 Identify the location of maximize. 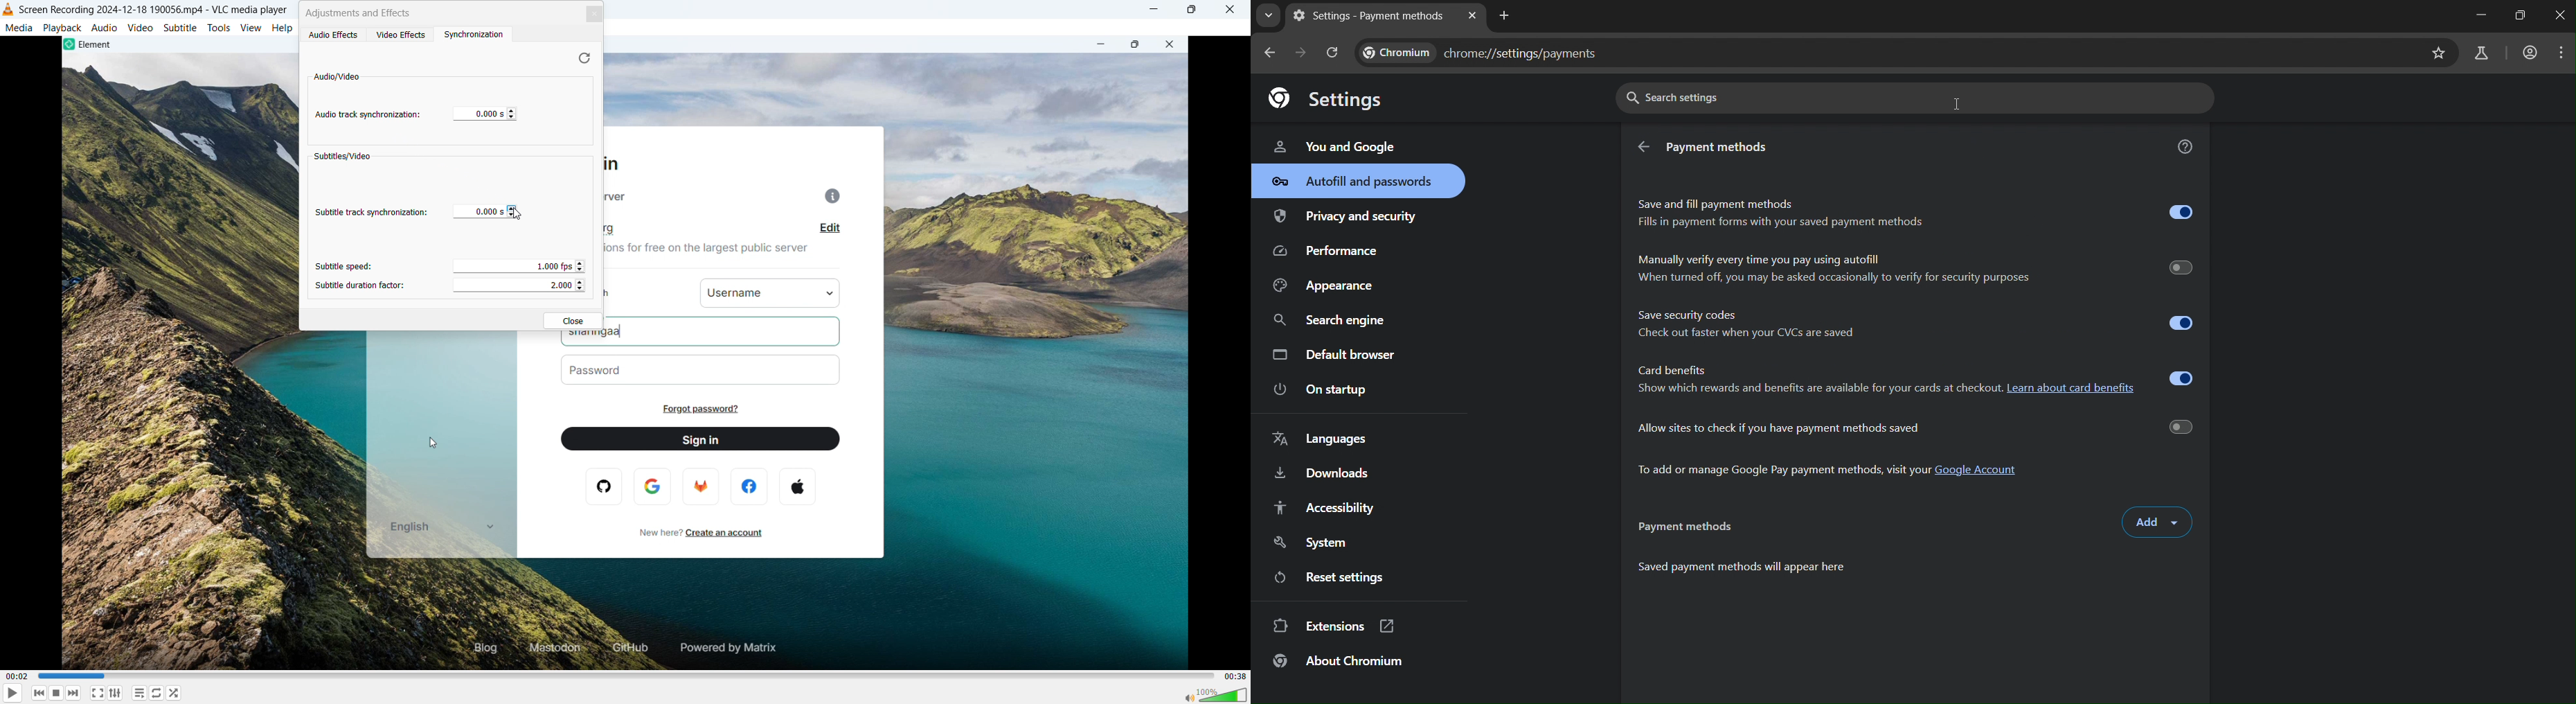
(1137, 47).